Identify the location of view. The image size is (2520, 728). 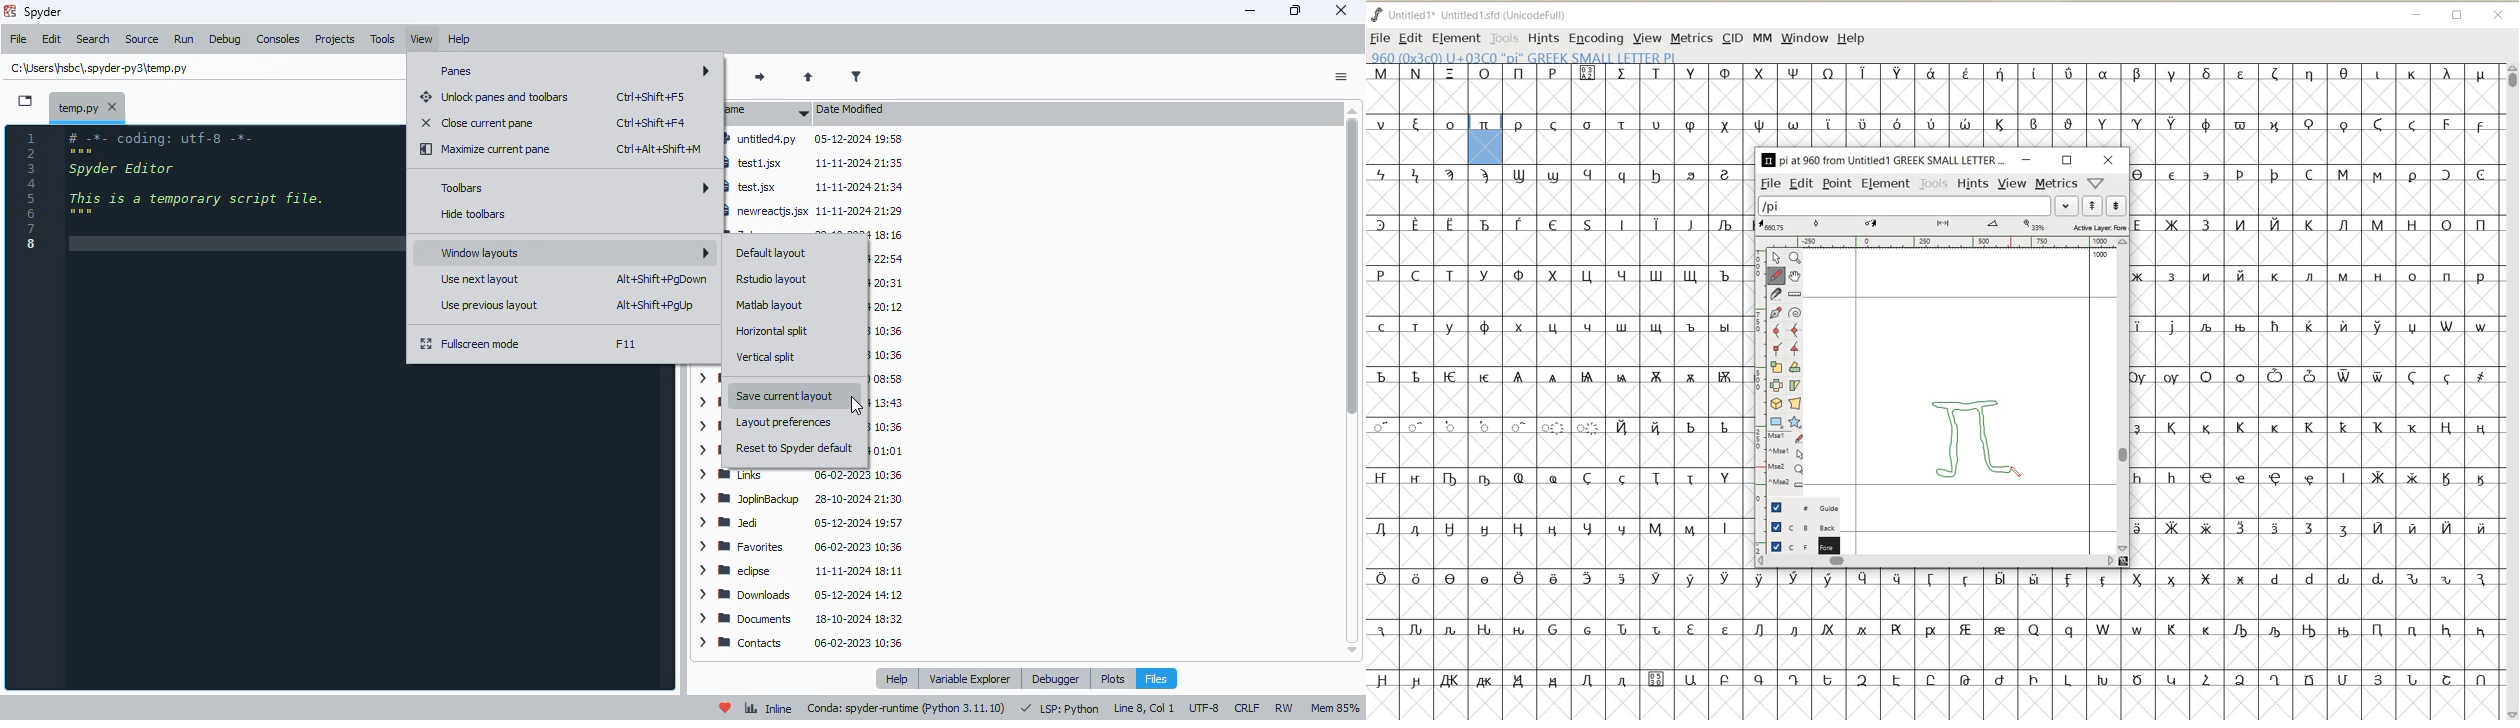
(422, 40).